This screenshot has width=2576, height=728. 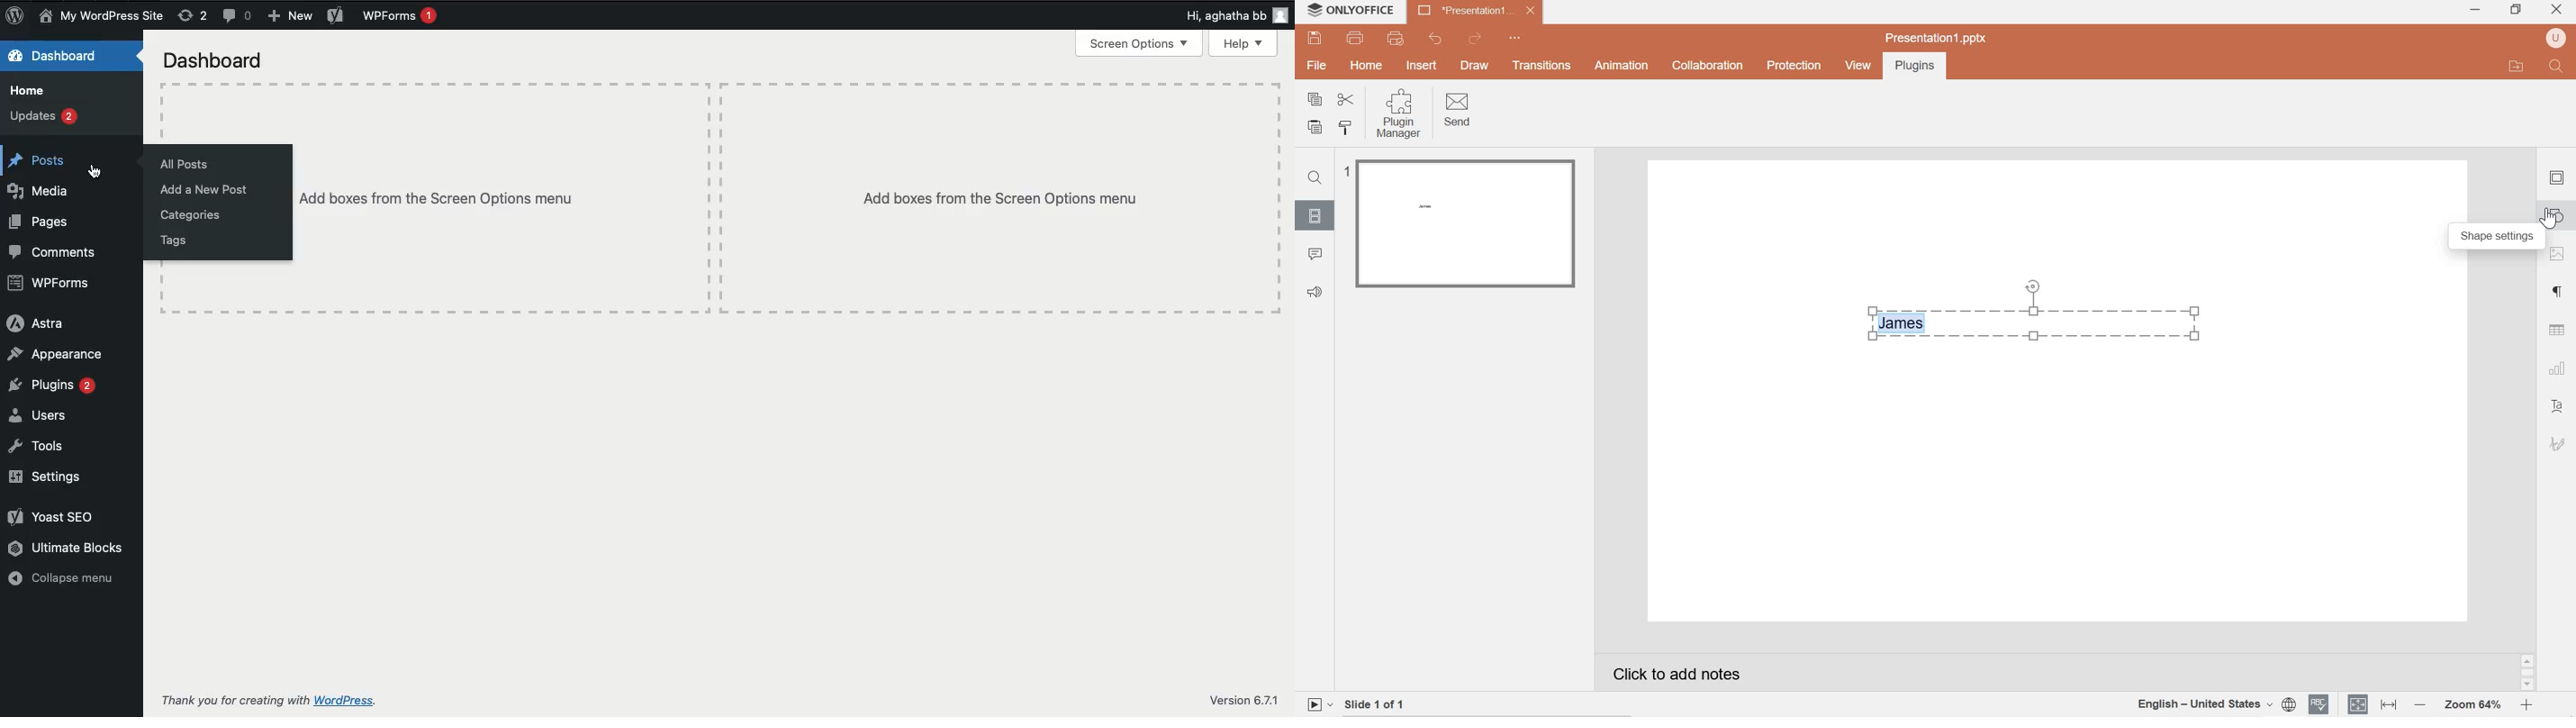 What do you see at coordinates (1694, 670) in the screenshot?
I see `Click to add notes` at bounding box center [1694, 670].